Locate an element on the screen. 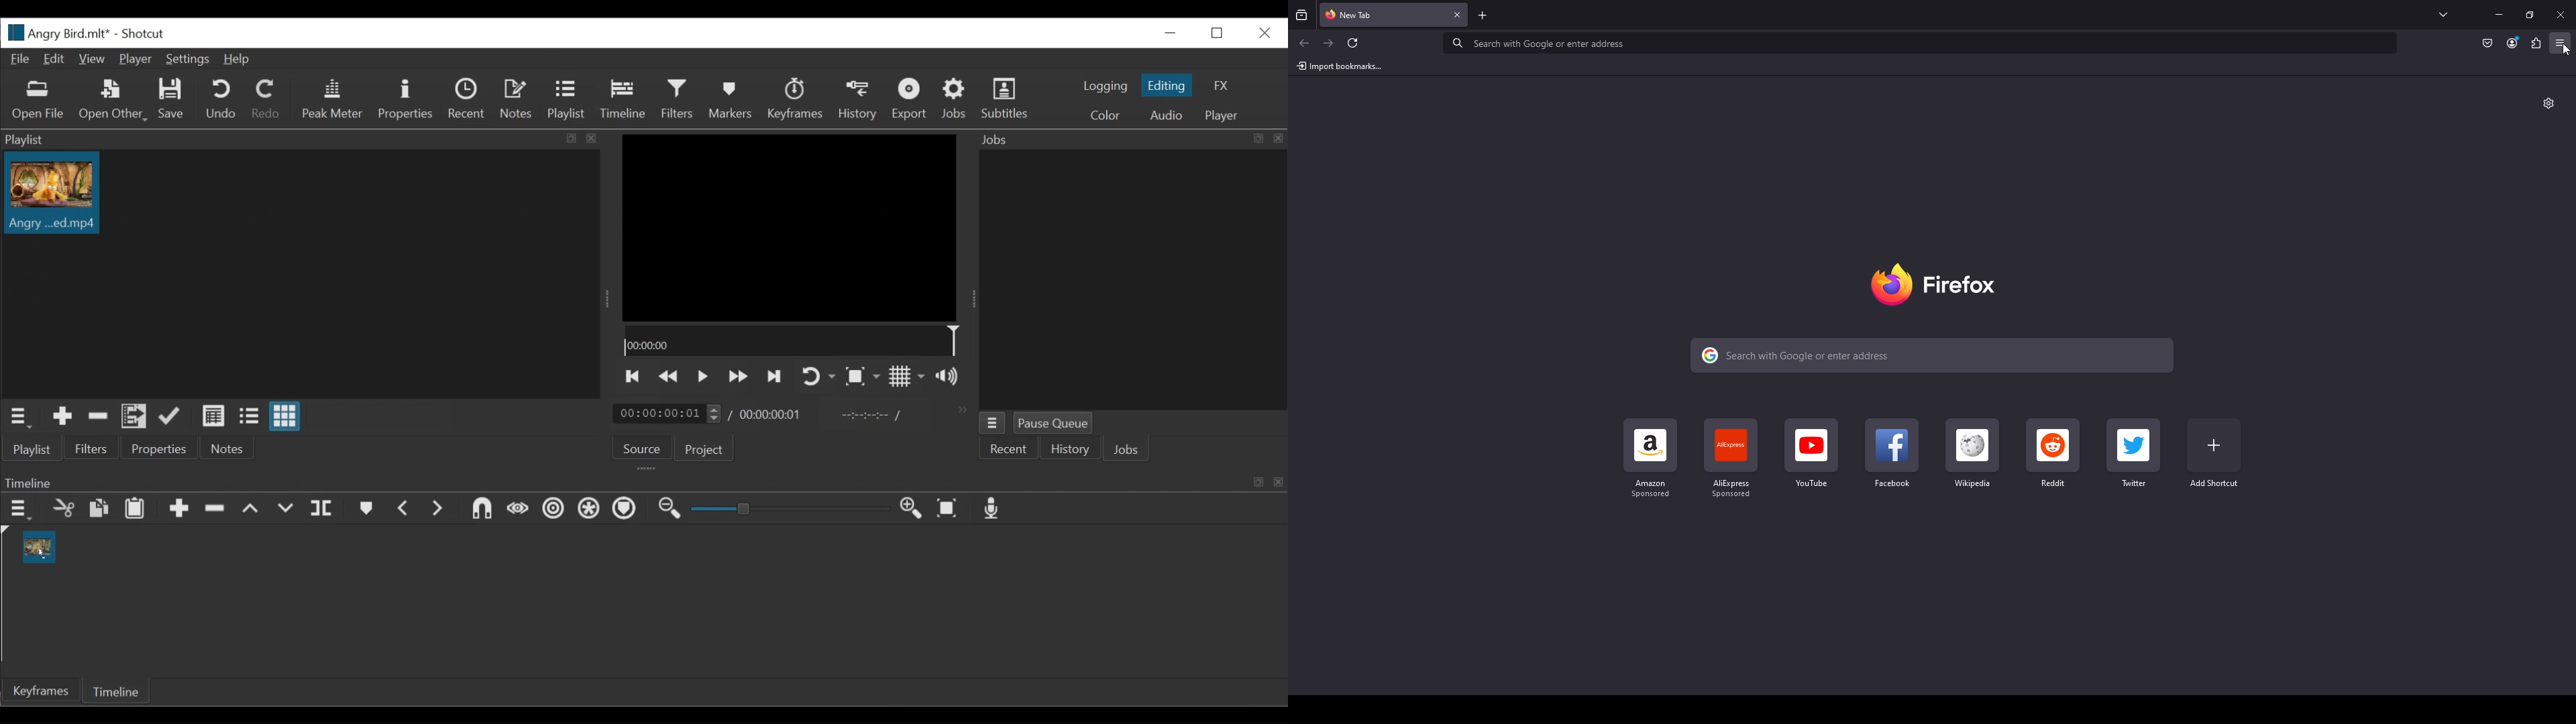 The image size is (2576, 728). Cursor is located at coordinates (623, 103).